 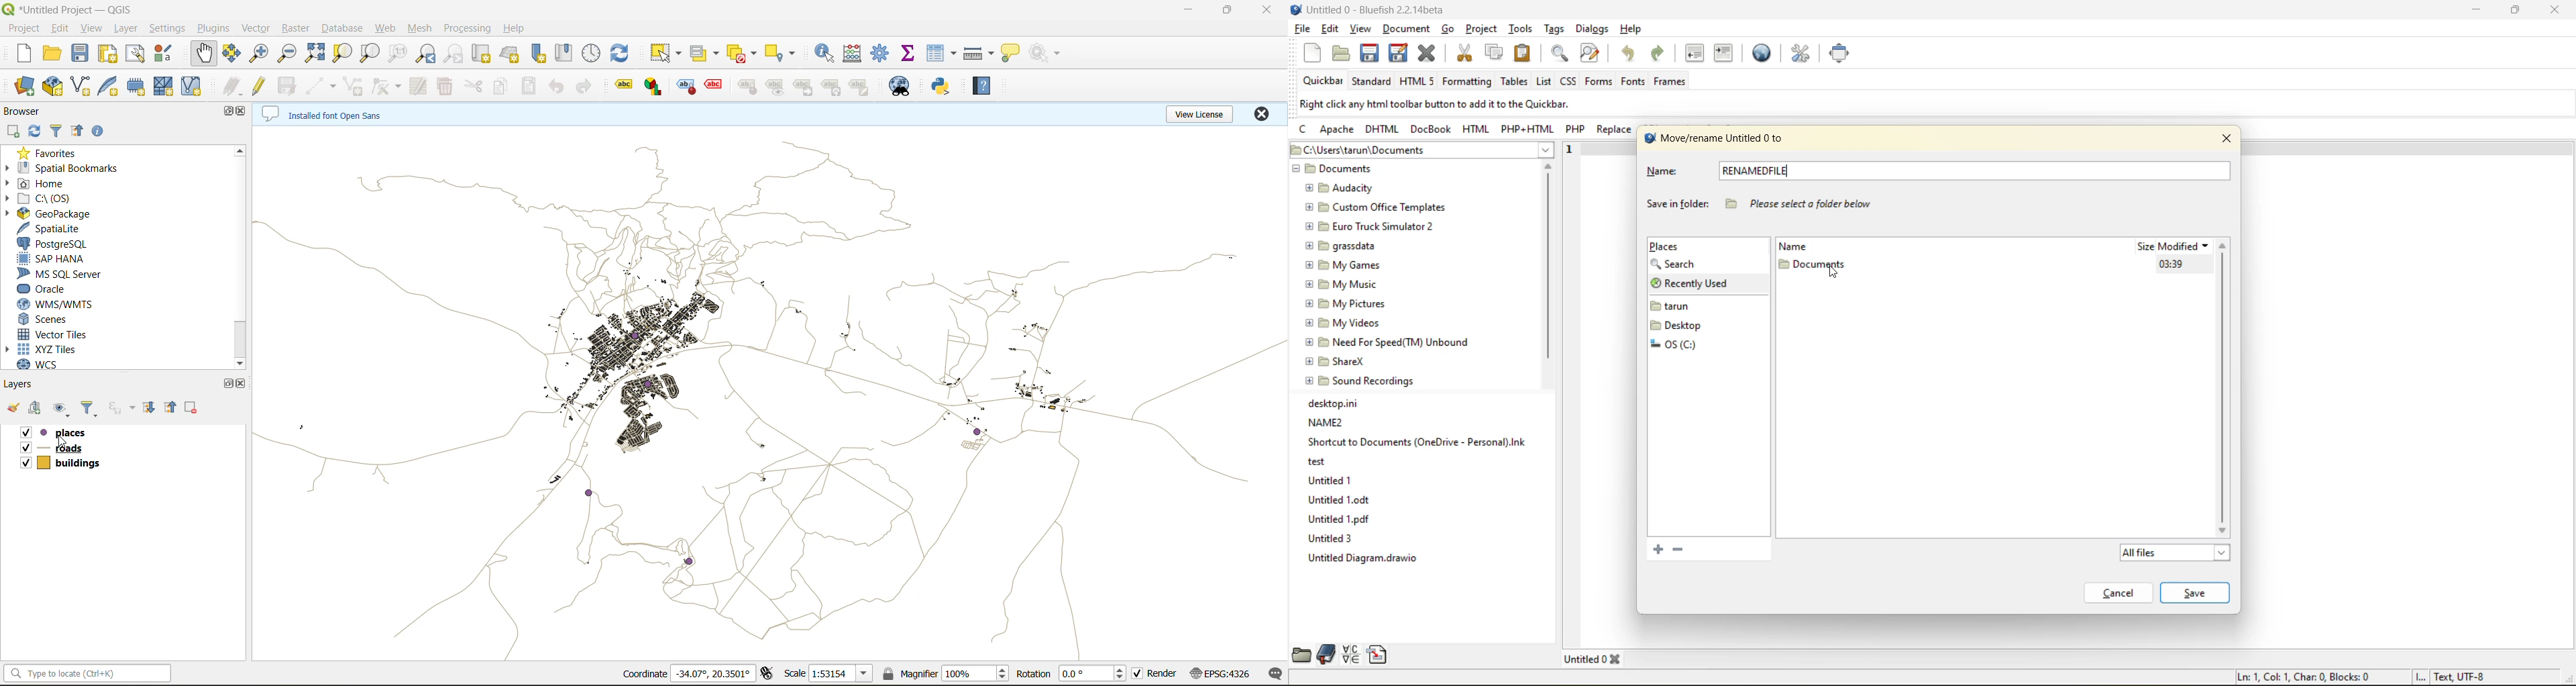 I want to click on standard, so click(x=1375, y=81).